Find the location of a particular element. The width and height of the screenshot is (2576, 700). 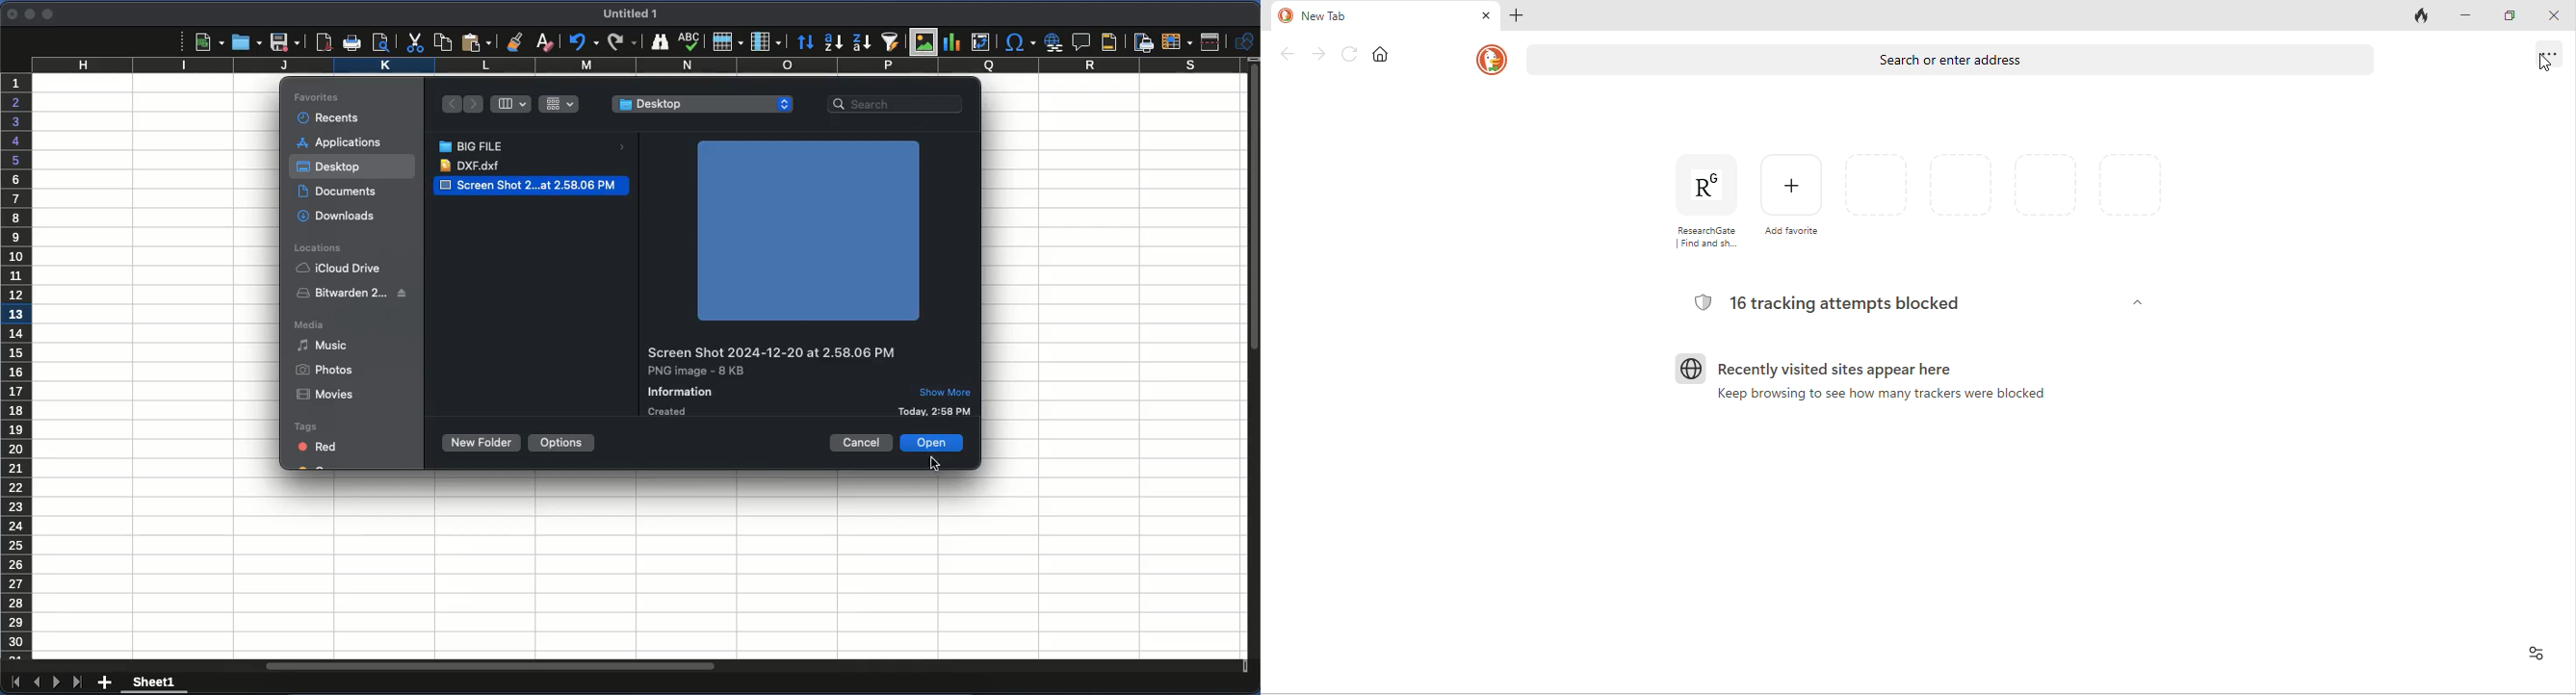

hyperlink is located at coordinates (1055, 42).